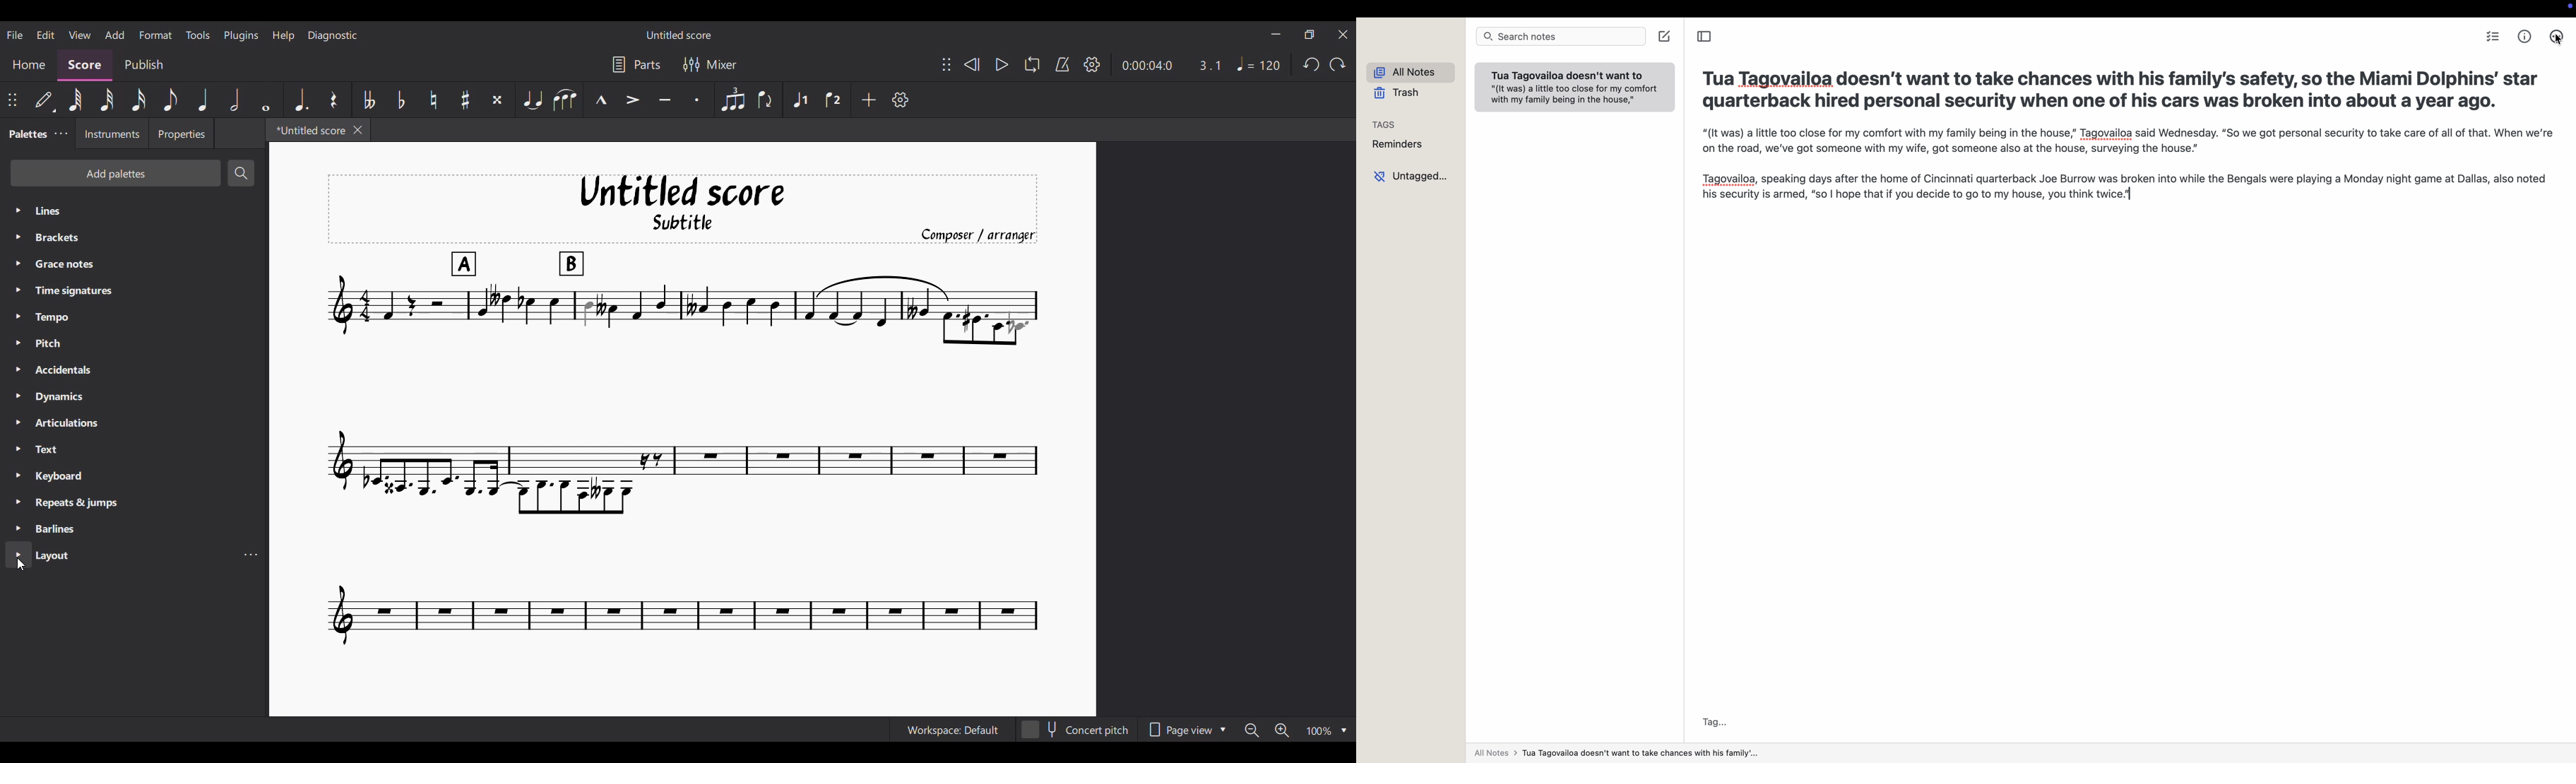 Image resolution: width=2576 pixels, height=784 pixels. What do you see at coordinates (170, 100) in the screenshot?
I see `8th note` at bounding box center [170, 100].